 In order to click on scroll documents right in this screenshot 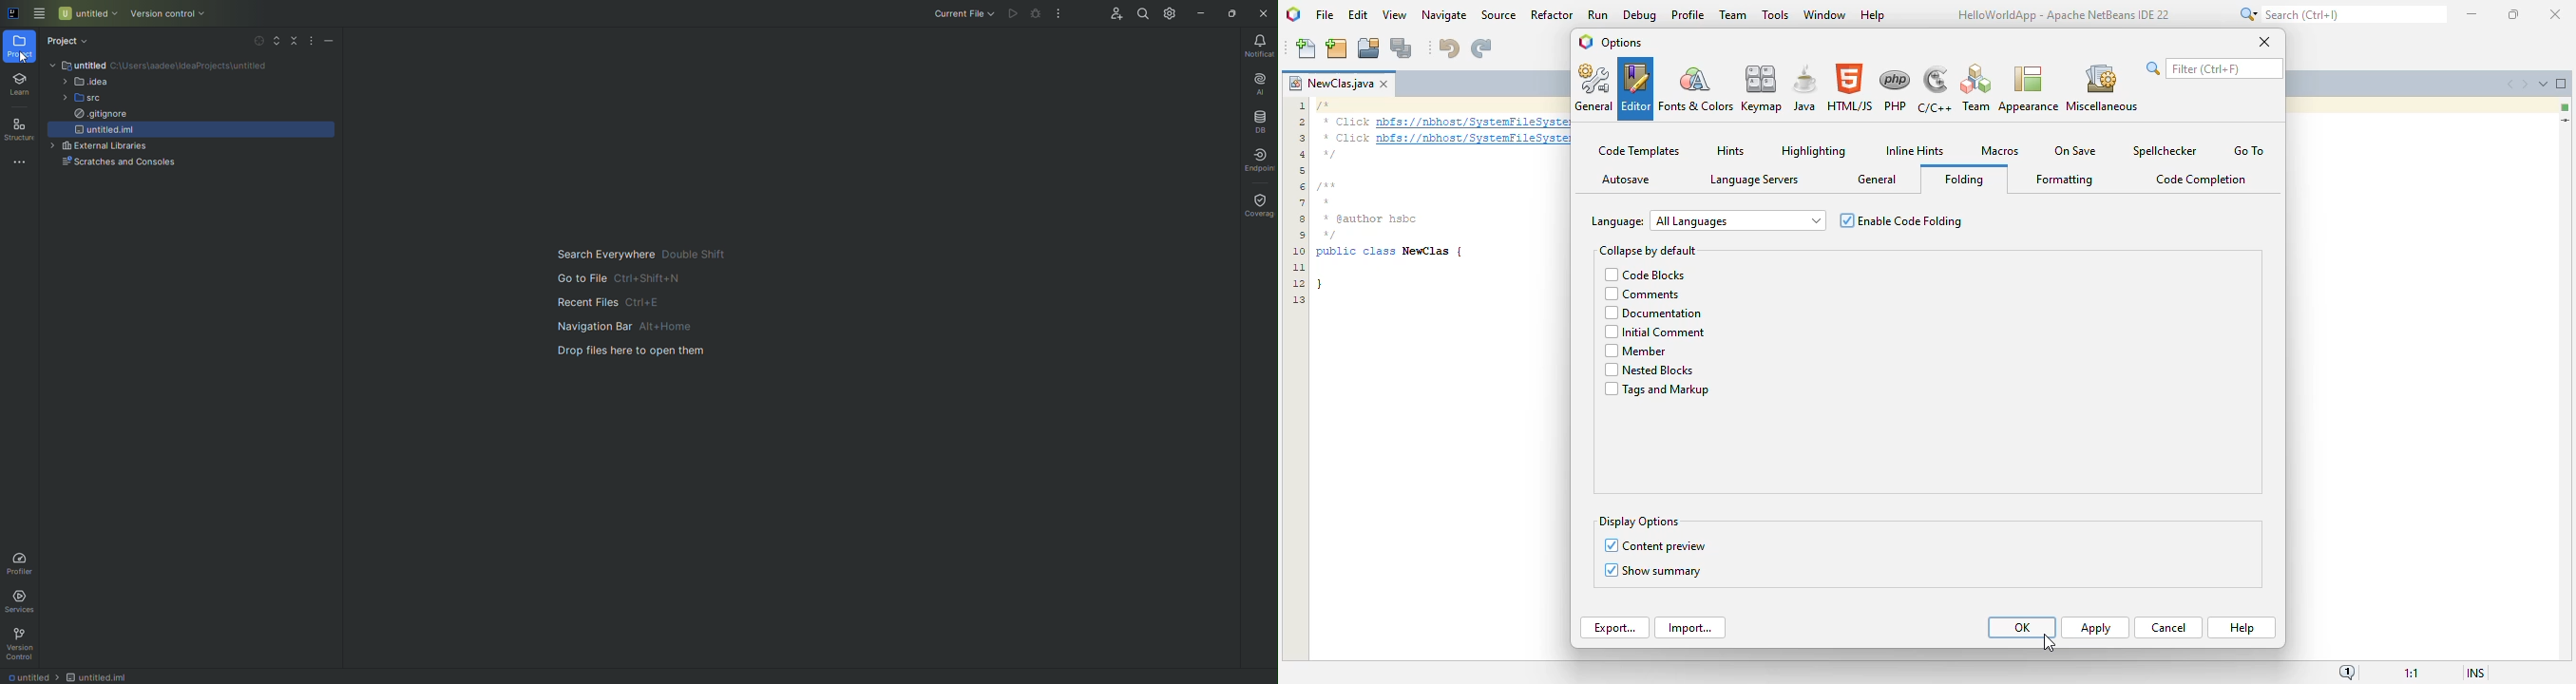, I will do `click(2523, 85)`.